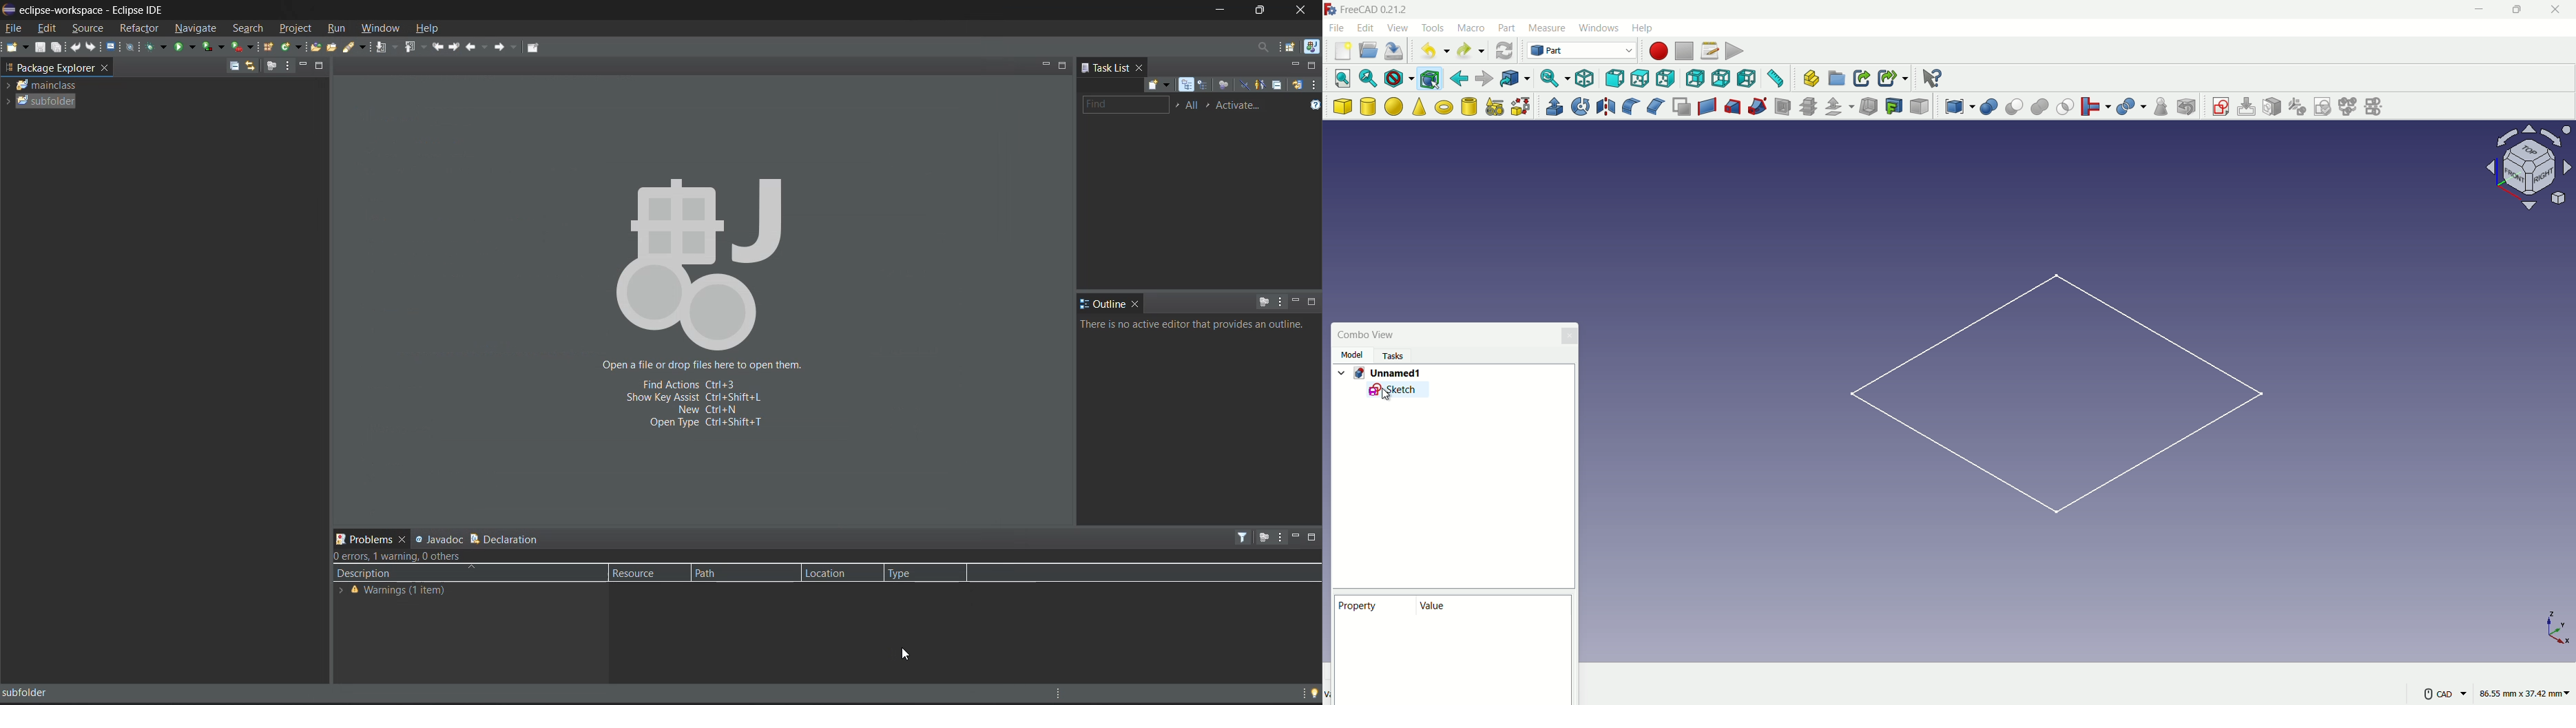 The image size is (2576, 728). I want to click on start macros, so click(1659, 51).